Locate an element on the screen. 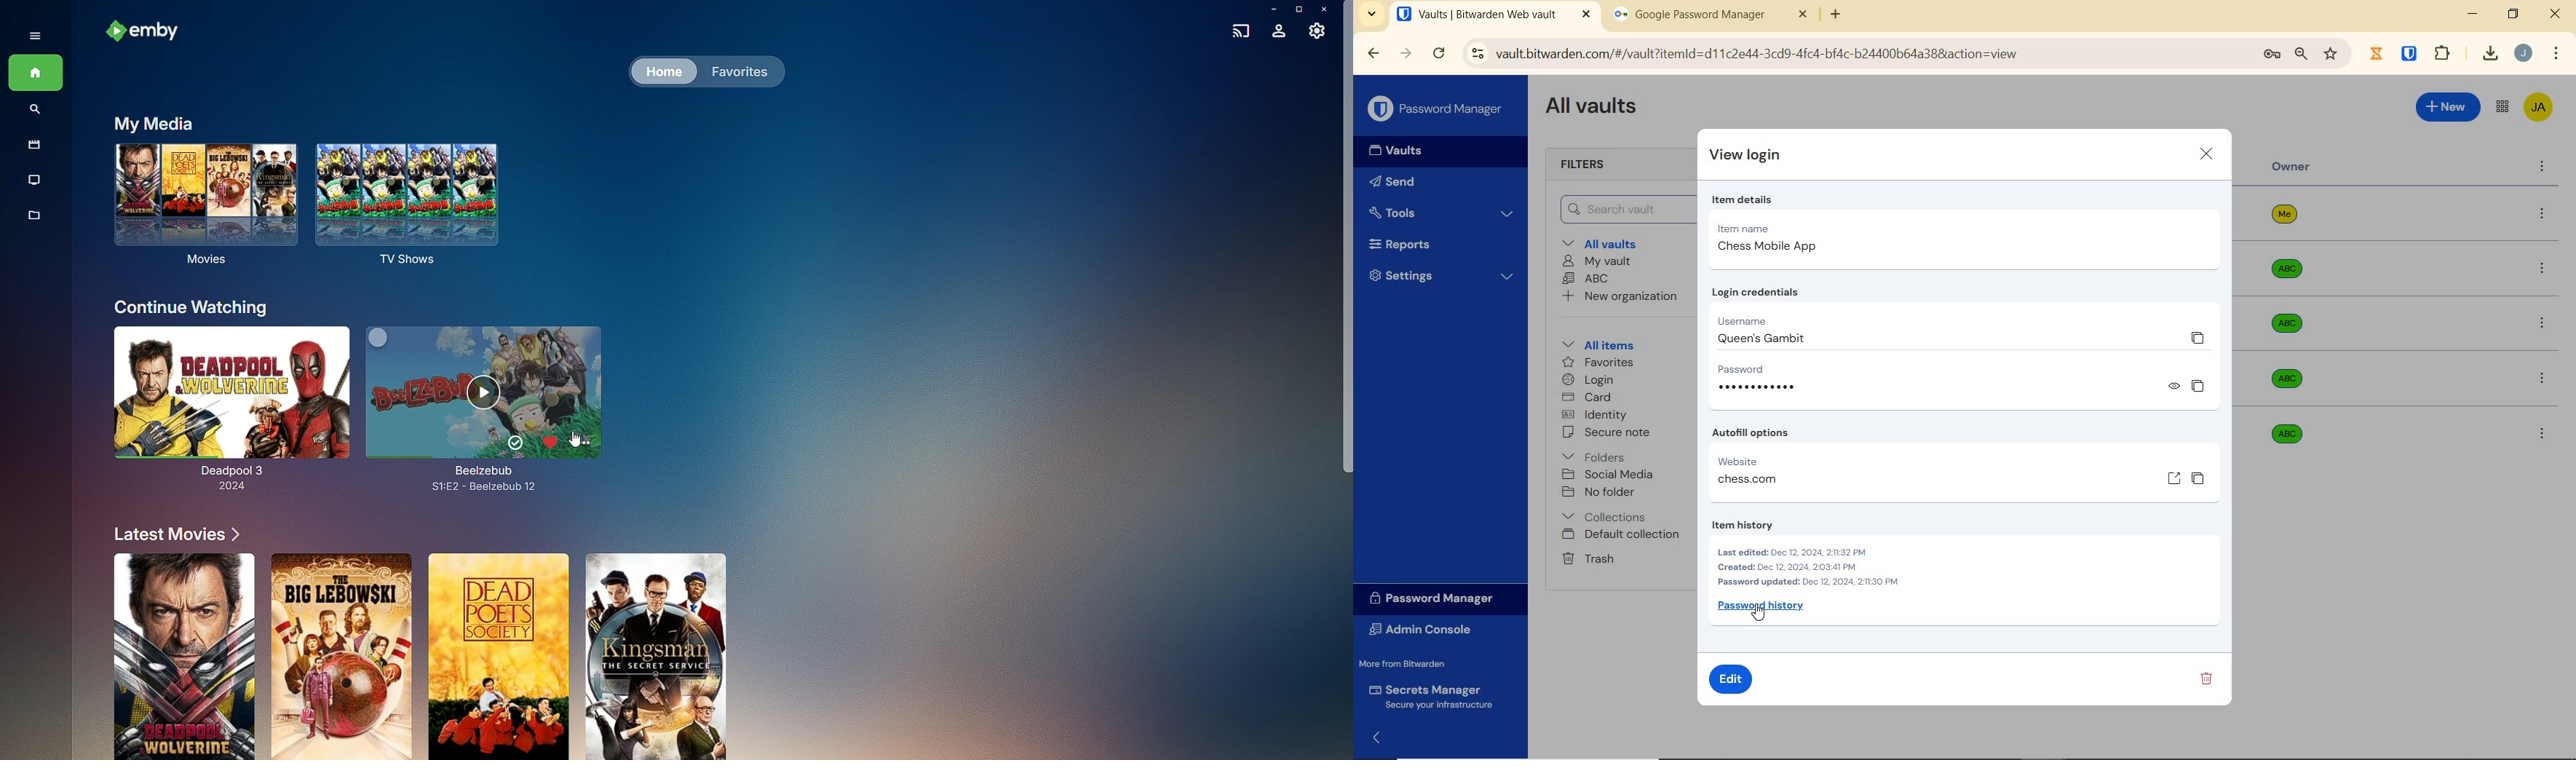 The width and height of the screenshot is (2576, 784). backward is located at coordinates (1372, 54).